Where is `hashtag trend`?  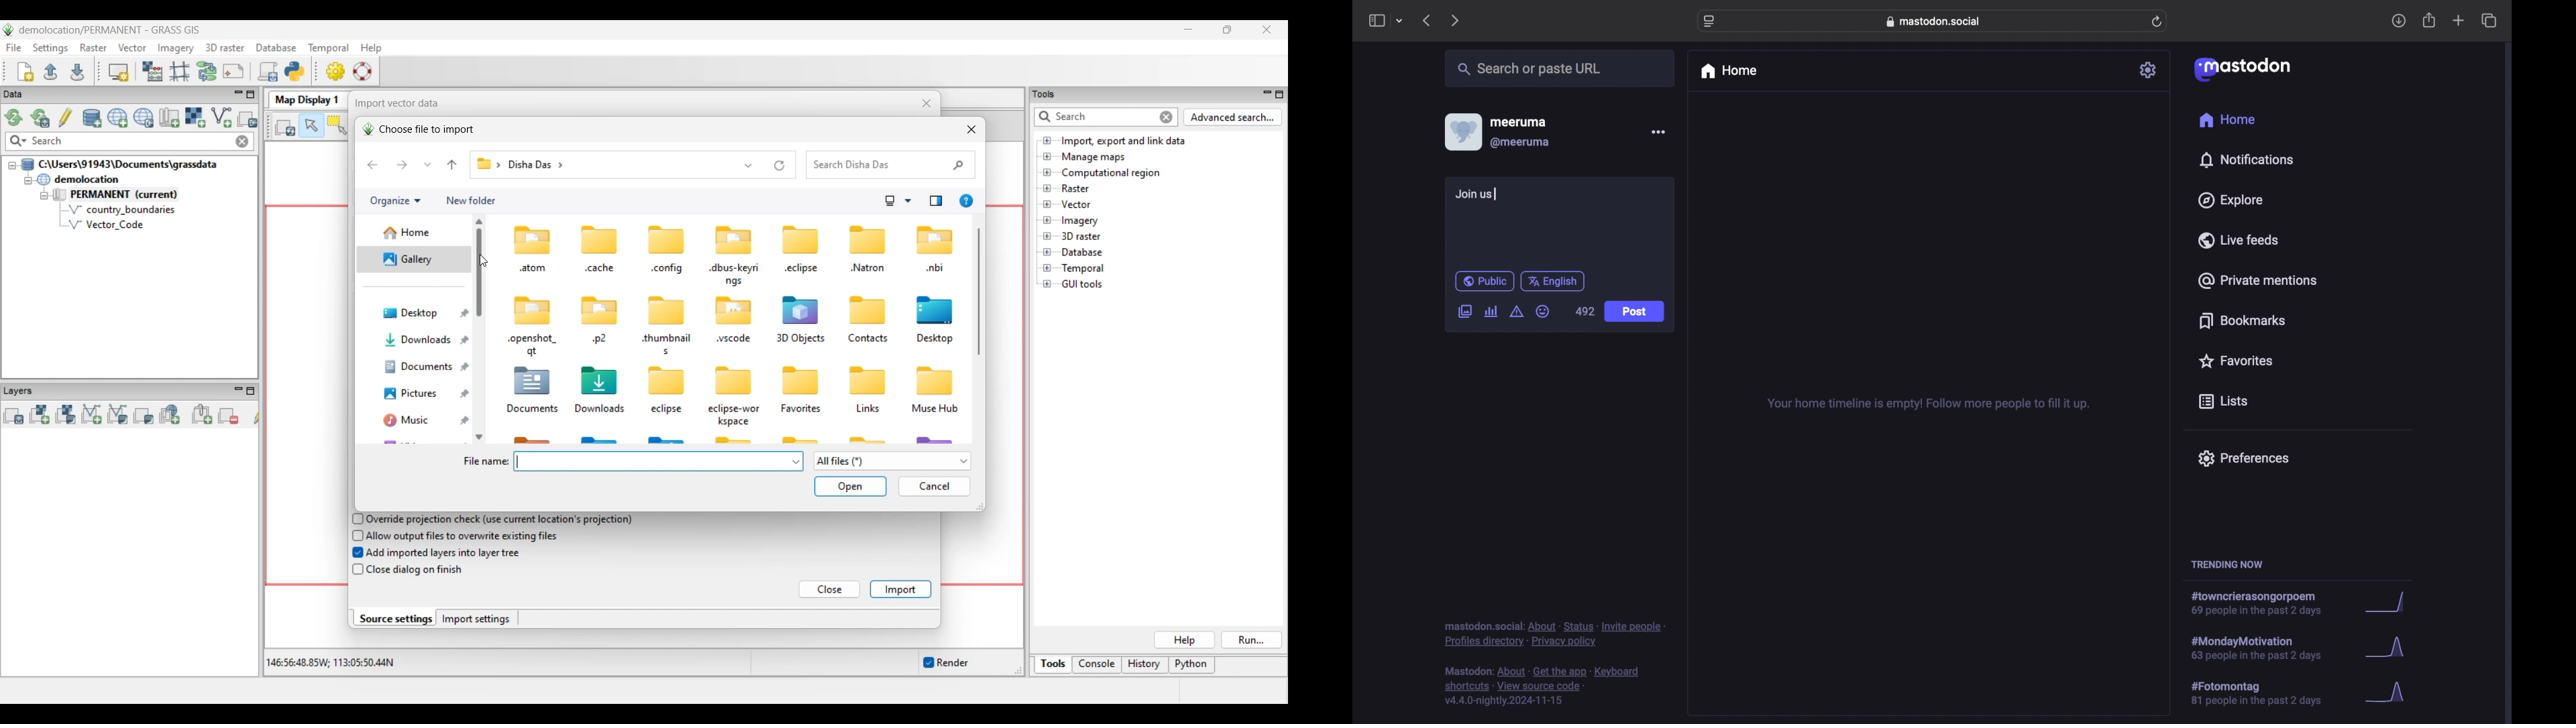
hashtag trend is located at coordinates (2265, 647).